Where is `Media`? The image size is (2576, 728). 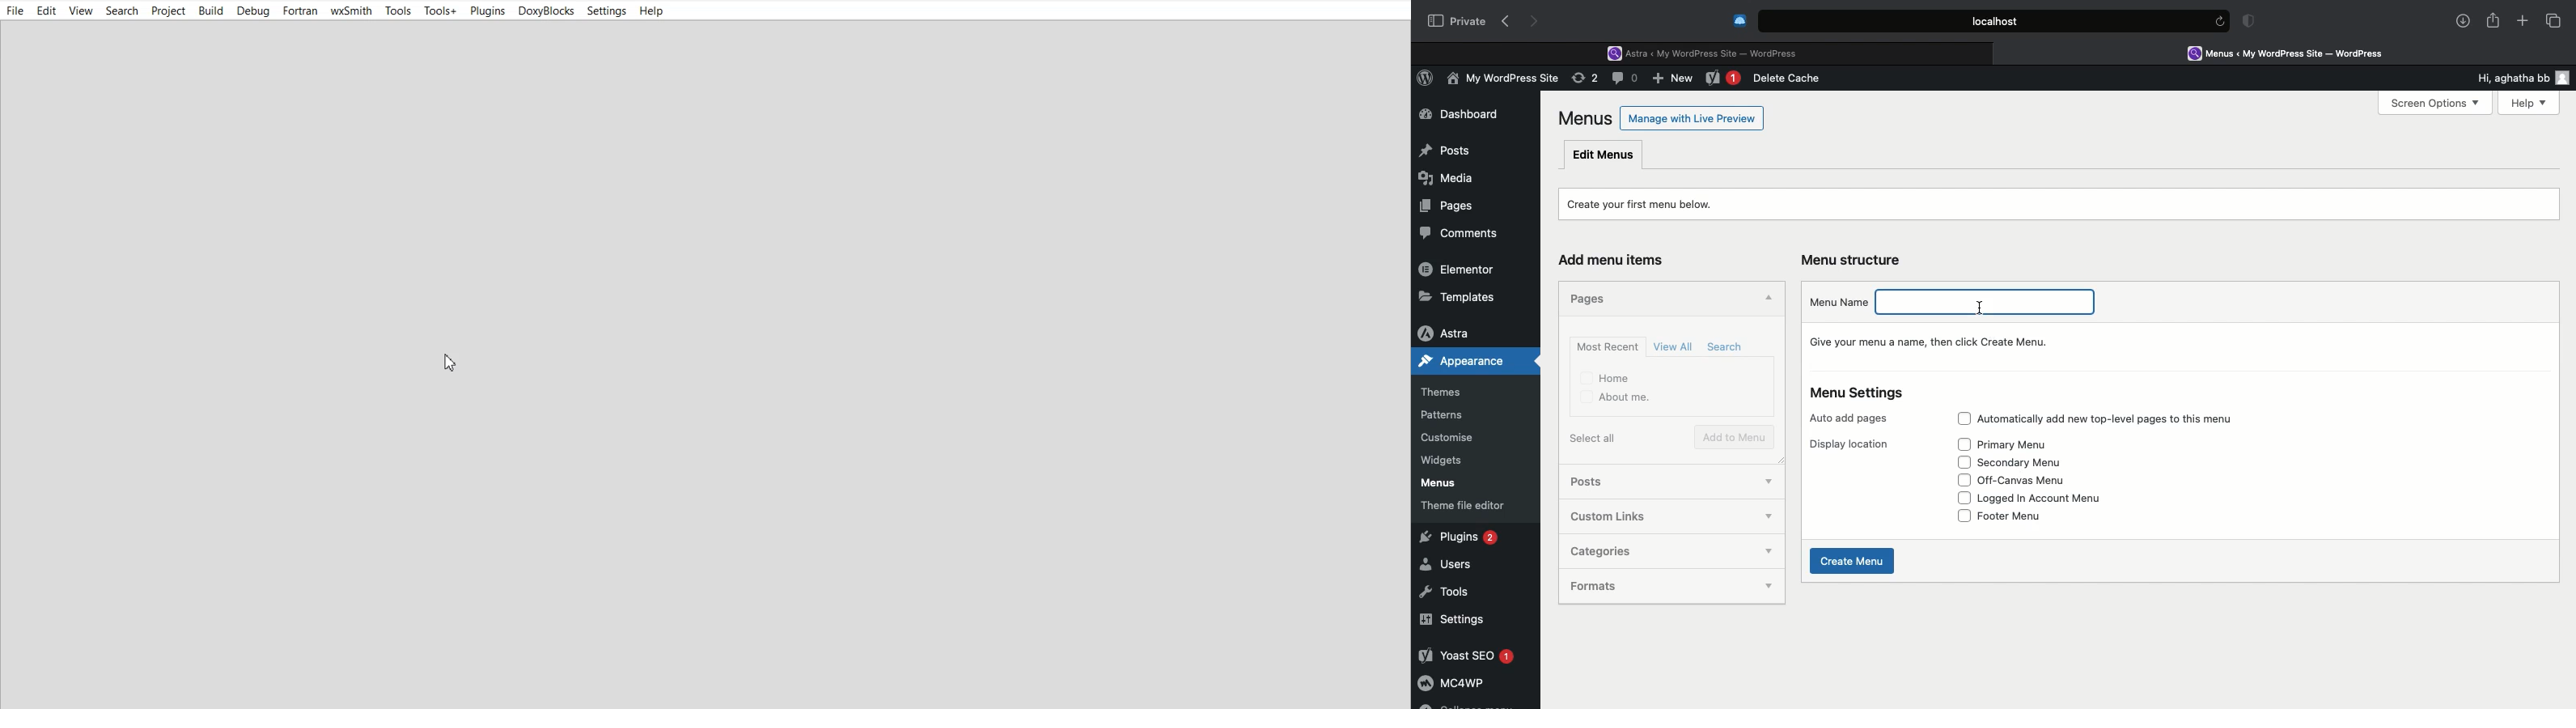 Media is located at coordinates (1448, 176).